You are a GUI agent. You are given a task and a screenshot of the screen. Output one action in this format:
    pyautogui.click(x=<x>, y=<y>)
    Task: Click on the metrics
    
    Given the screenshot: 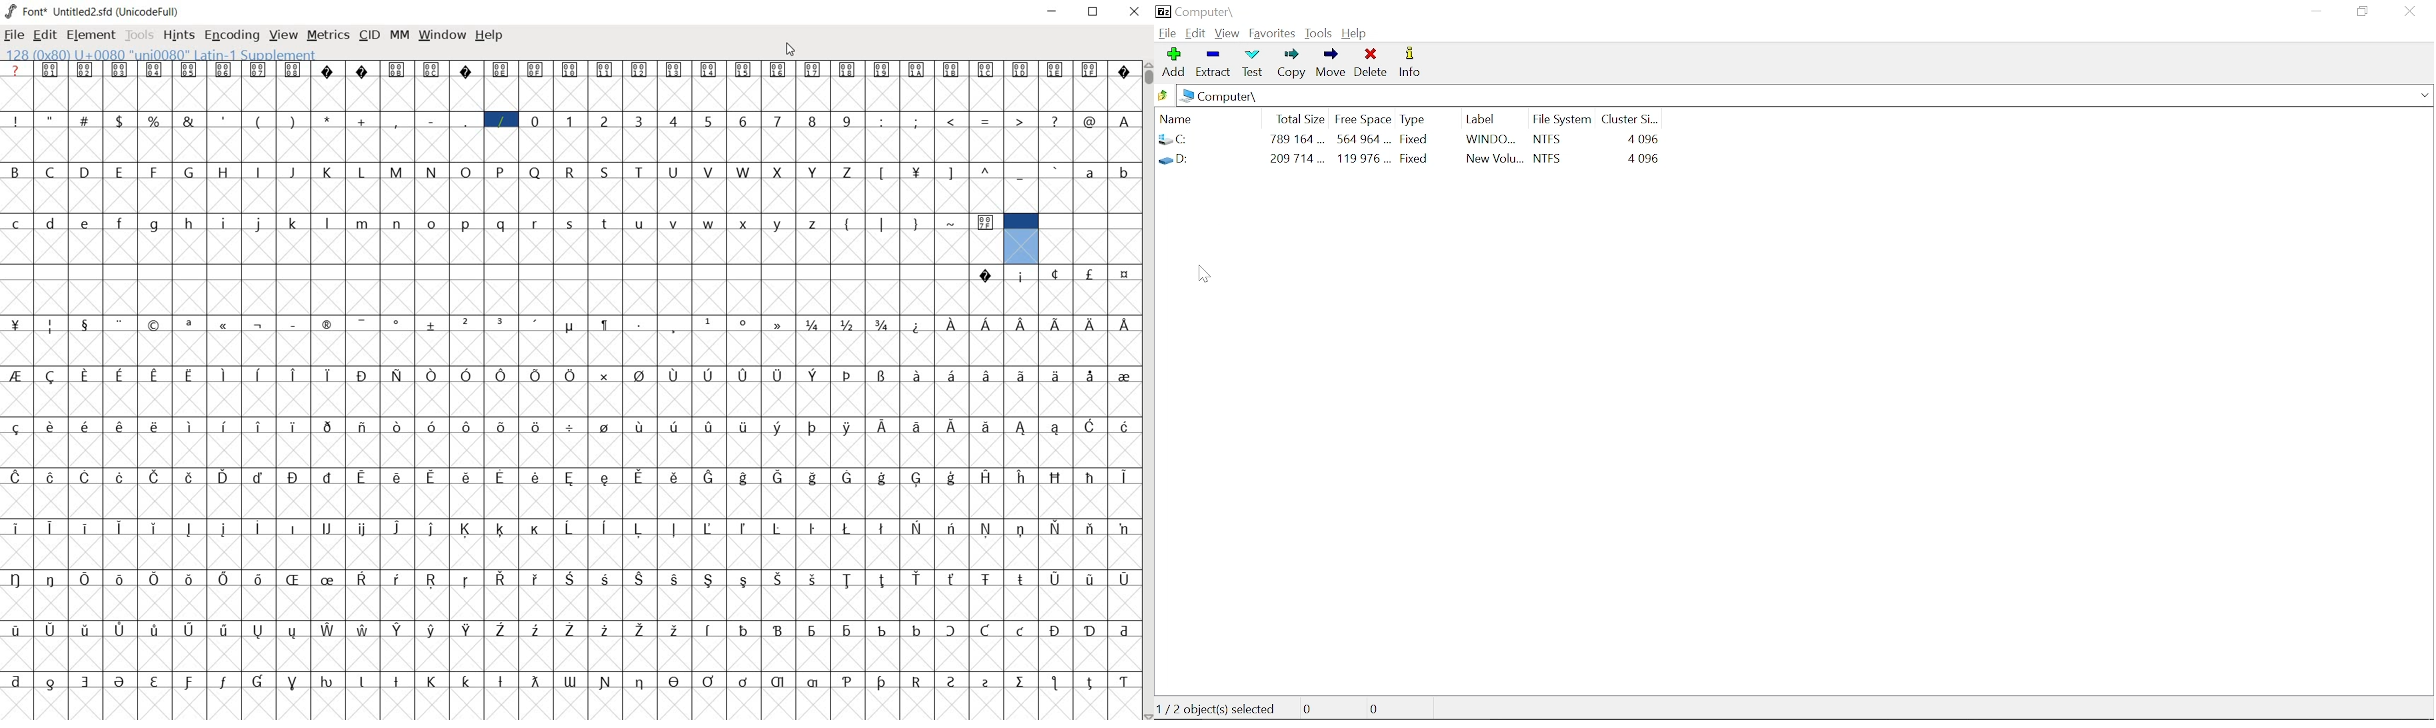 What is the action you would take?
    pyautogui.click(x=329, y=35)
    